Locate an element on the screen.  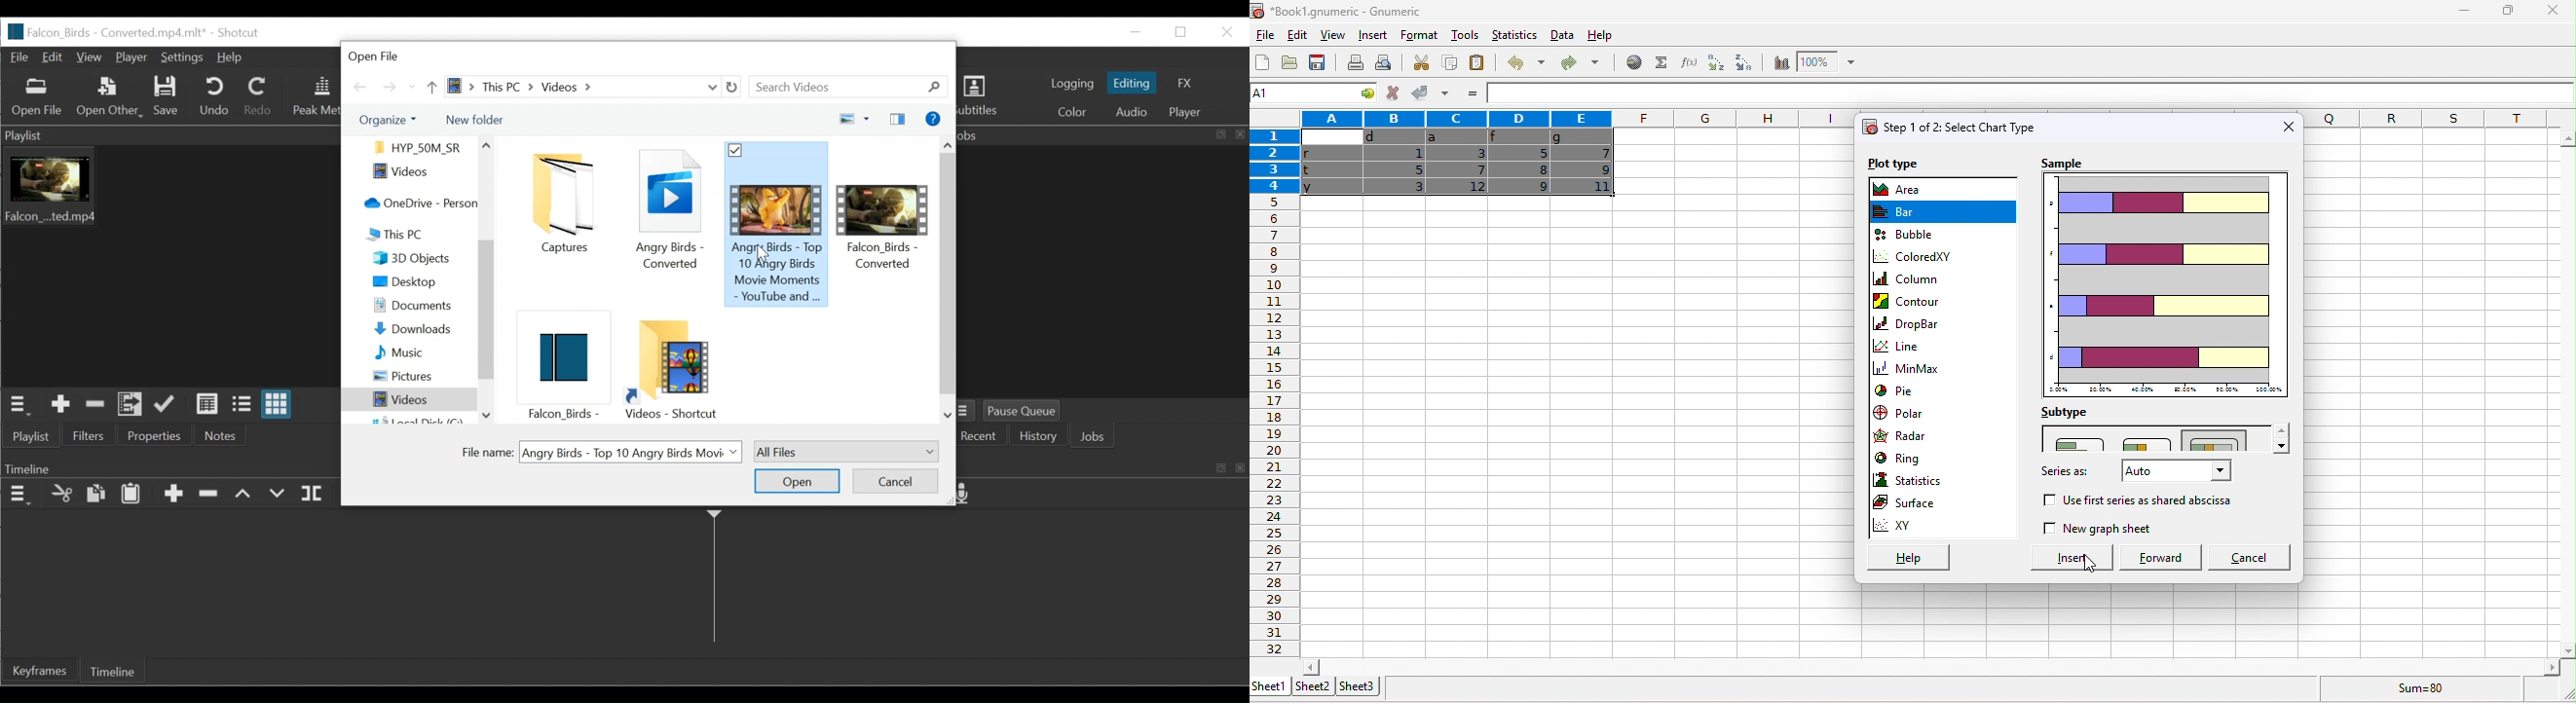
Recent is located at coordinates (412, 87).